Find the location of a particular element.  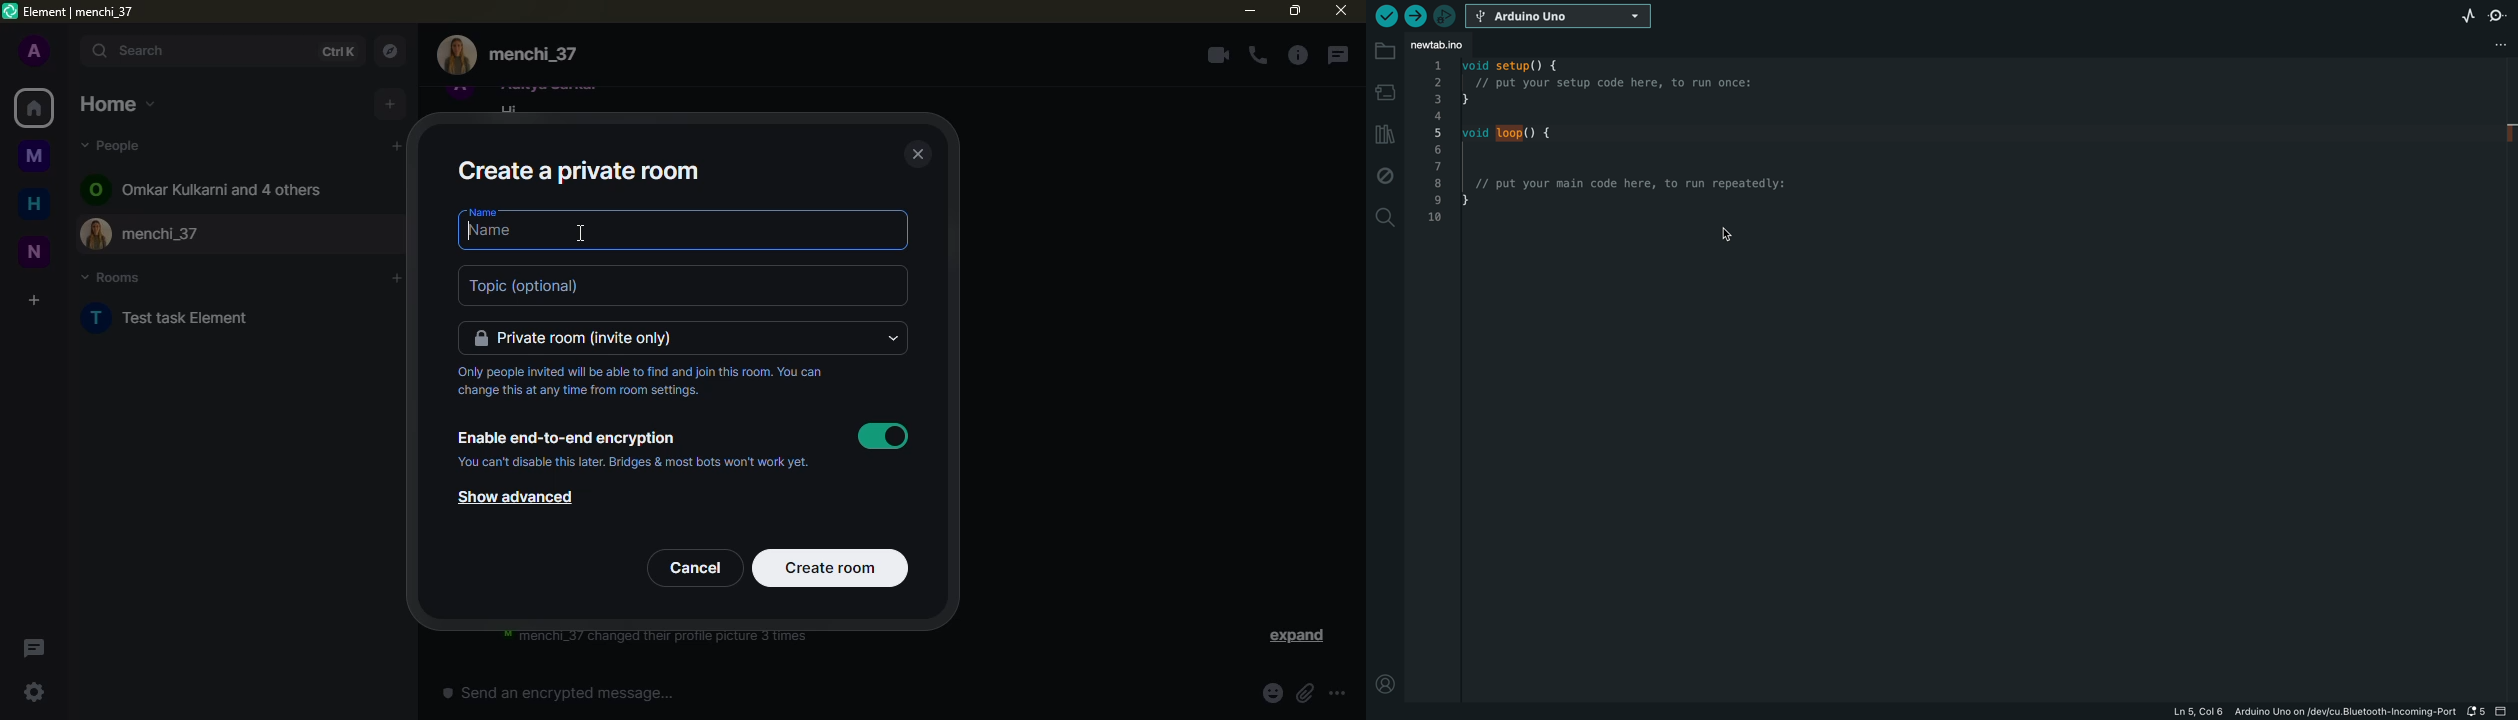

cancel is located at coordinates (695, 568).